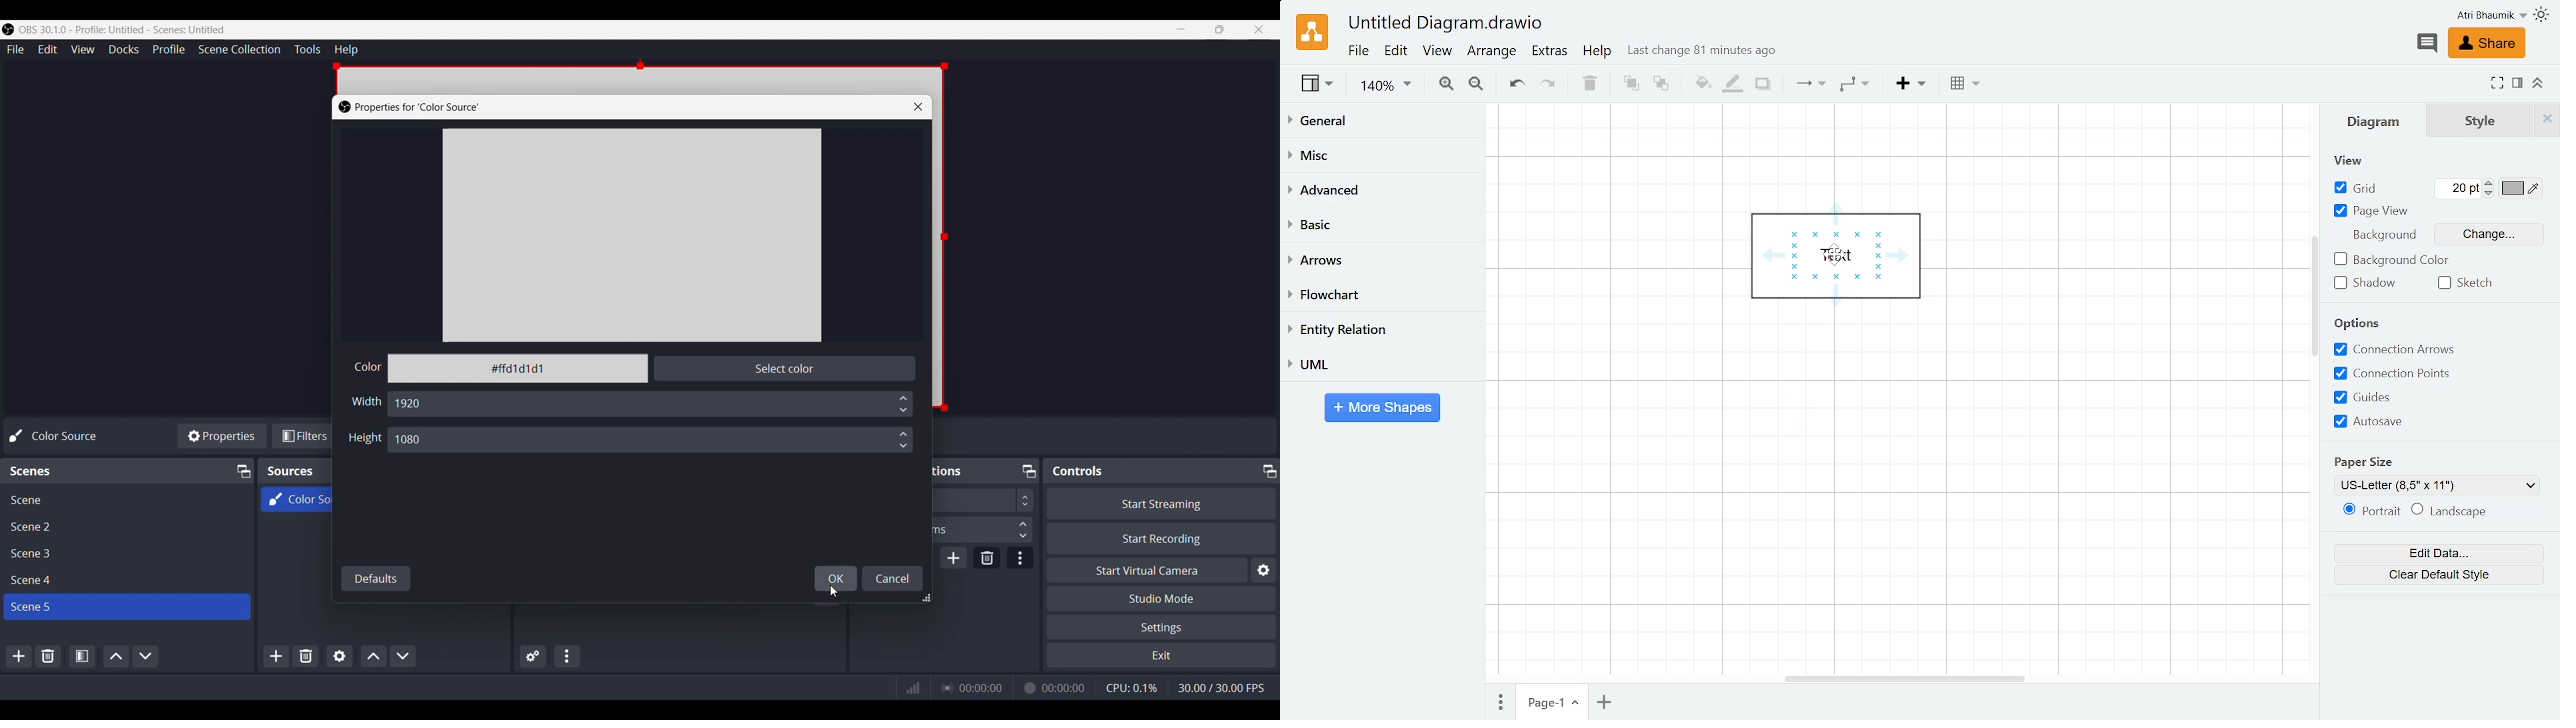  Describe the element at coordinates (1383, 261) in the screenshot. I see `Arrows` at that location.